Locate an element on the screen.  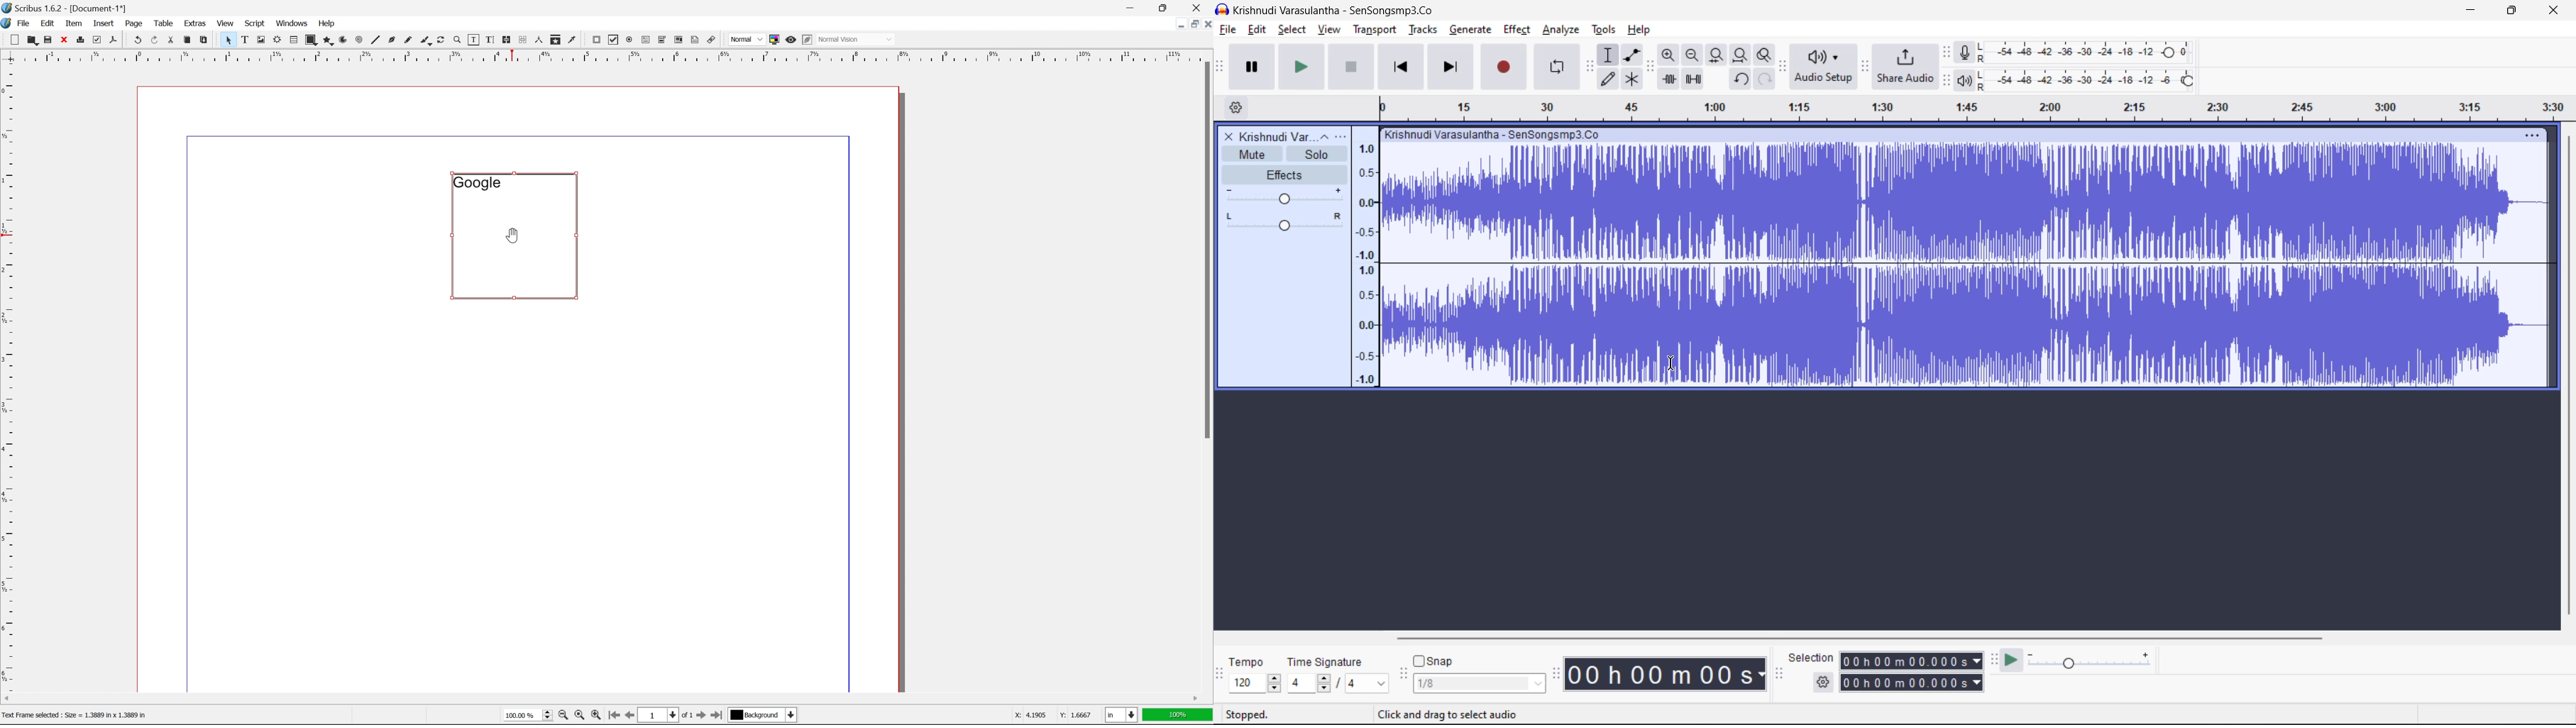
skip to end is located at coordinates (1453, 67).